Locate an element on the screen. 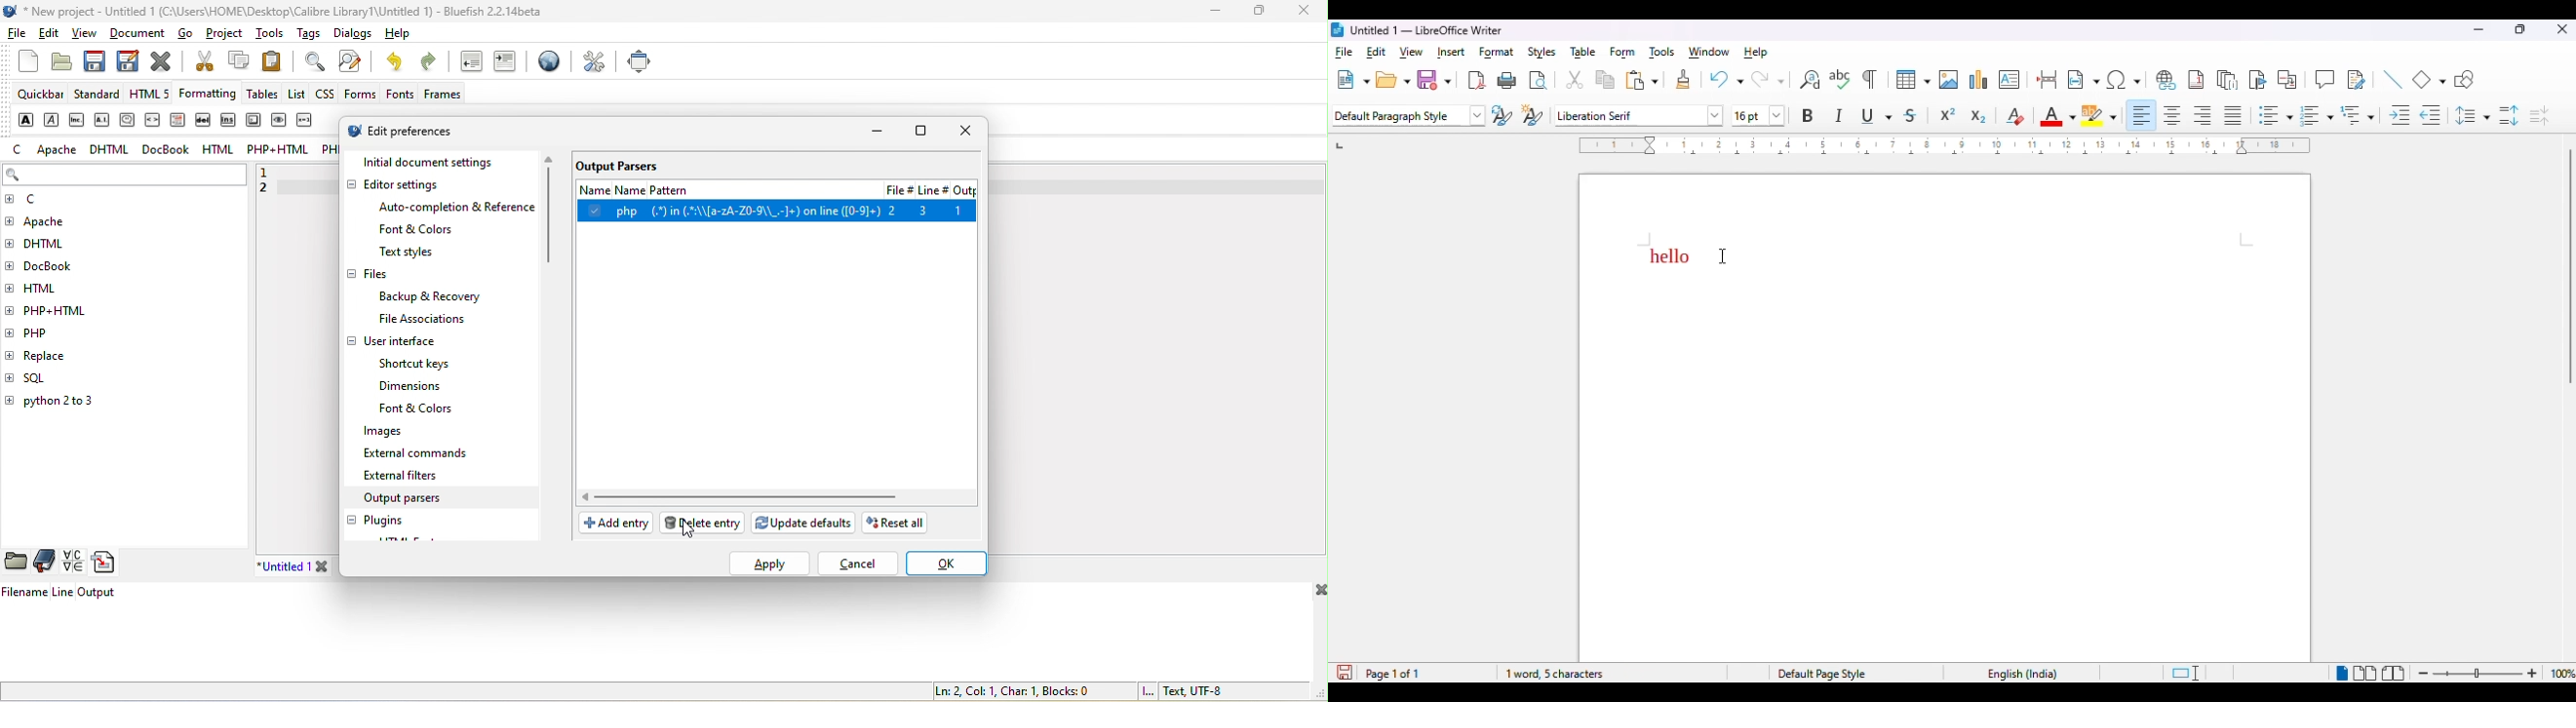 This screenshot has width=2576, height=728. show track changes functions is located at coordinates (2356, 80).